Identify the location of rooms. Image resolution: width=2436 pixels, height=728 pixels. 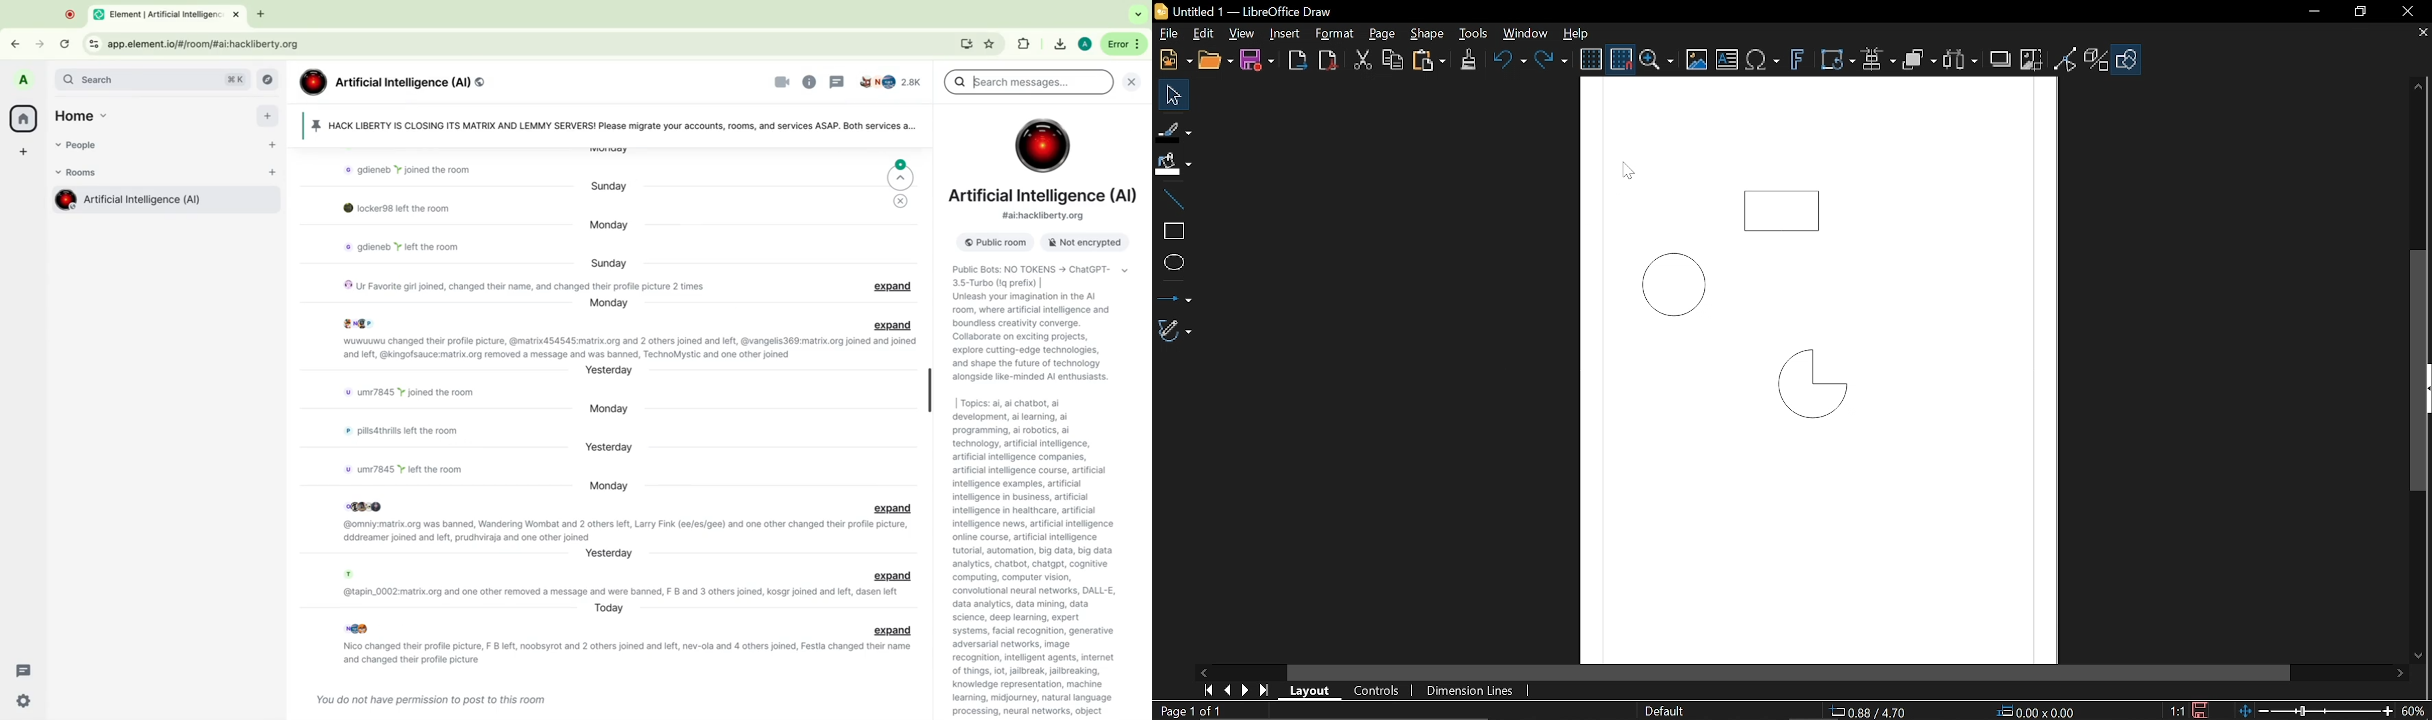
(80, 173).